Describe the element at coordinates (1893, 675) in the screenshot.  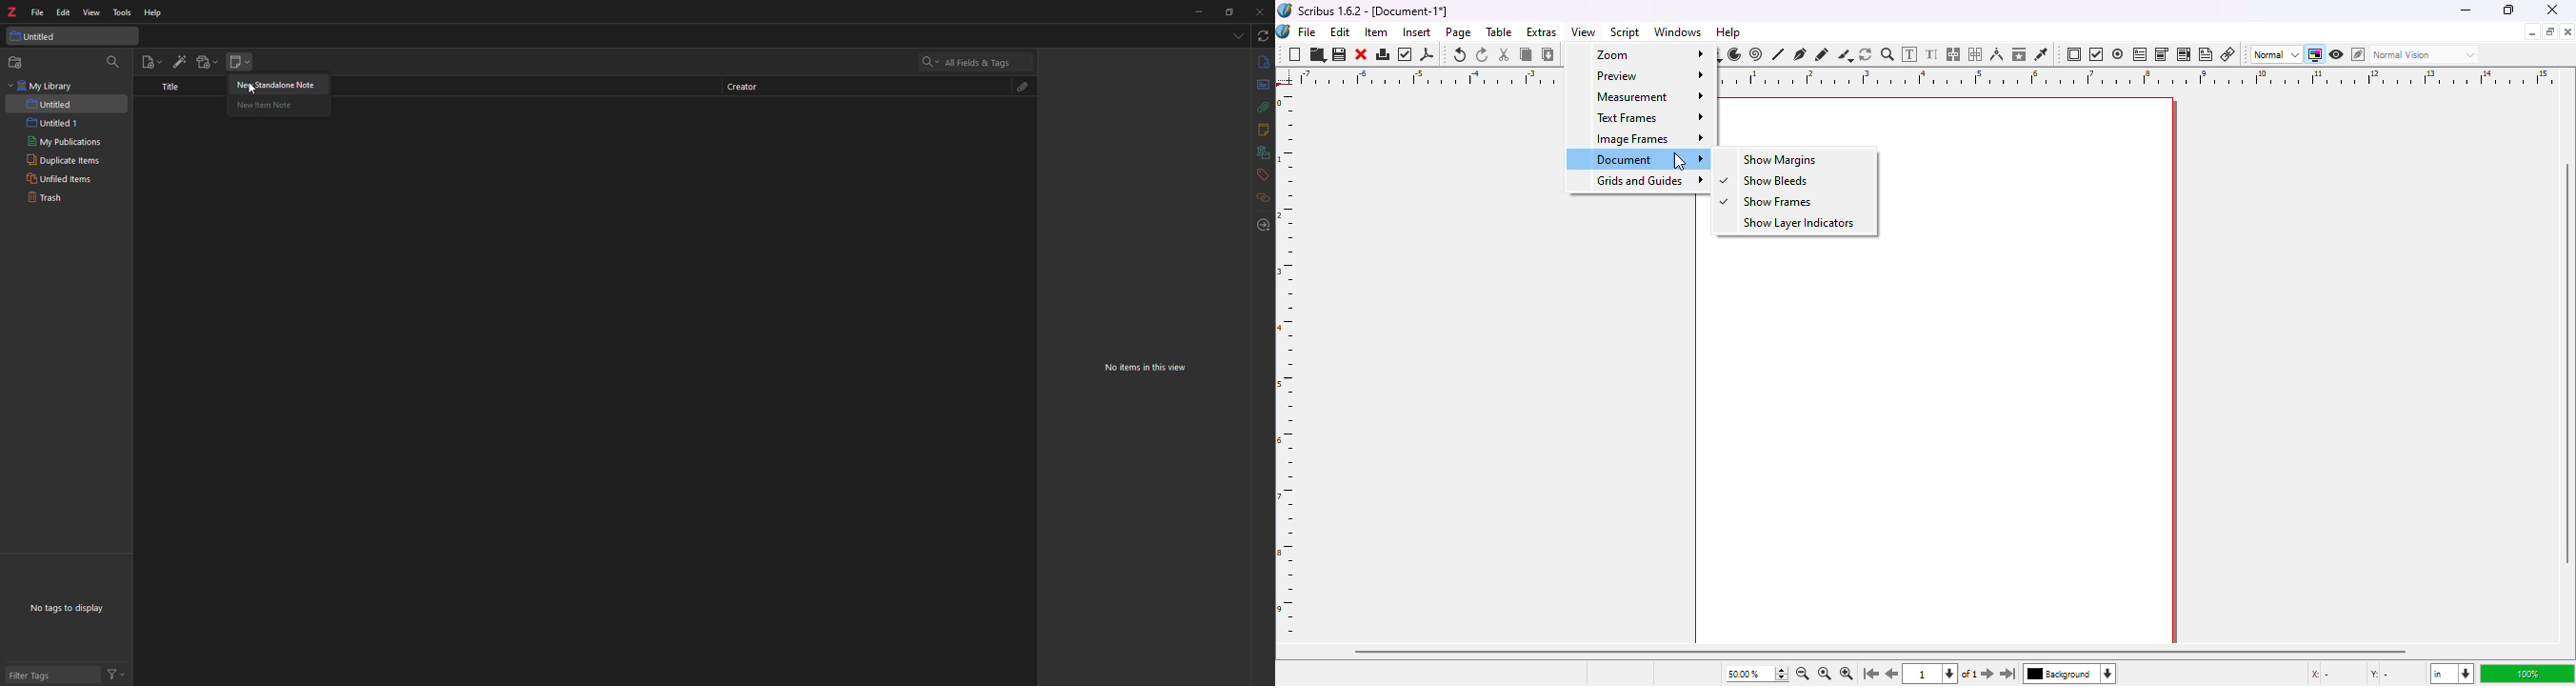
I see `go to the previous pagr` at that location.